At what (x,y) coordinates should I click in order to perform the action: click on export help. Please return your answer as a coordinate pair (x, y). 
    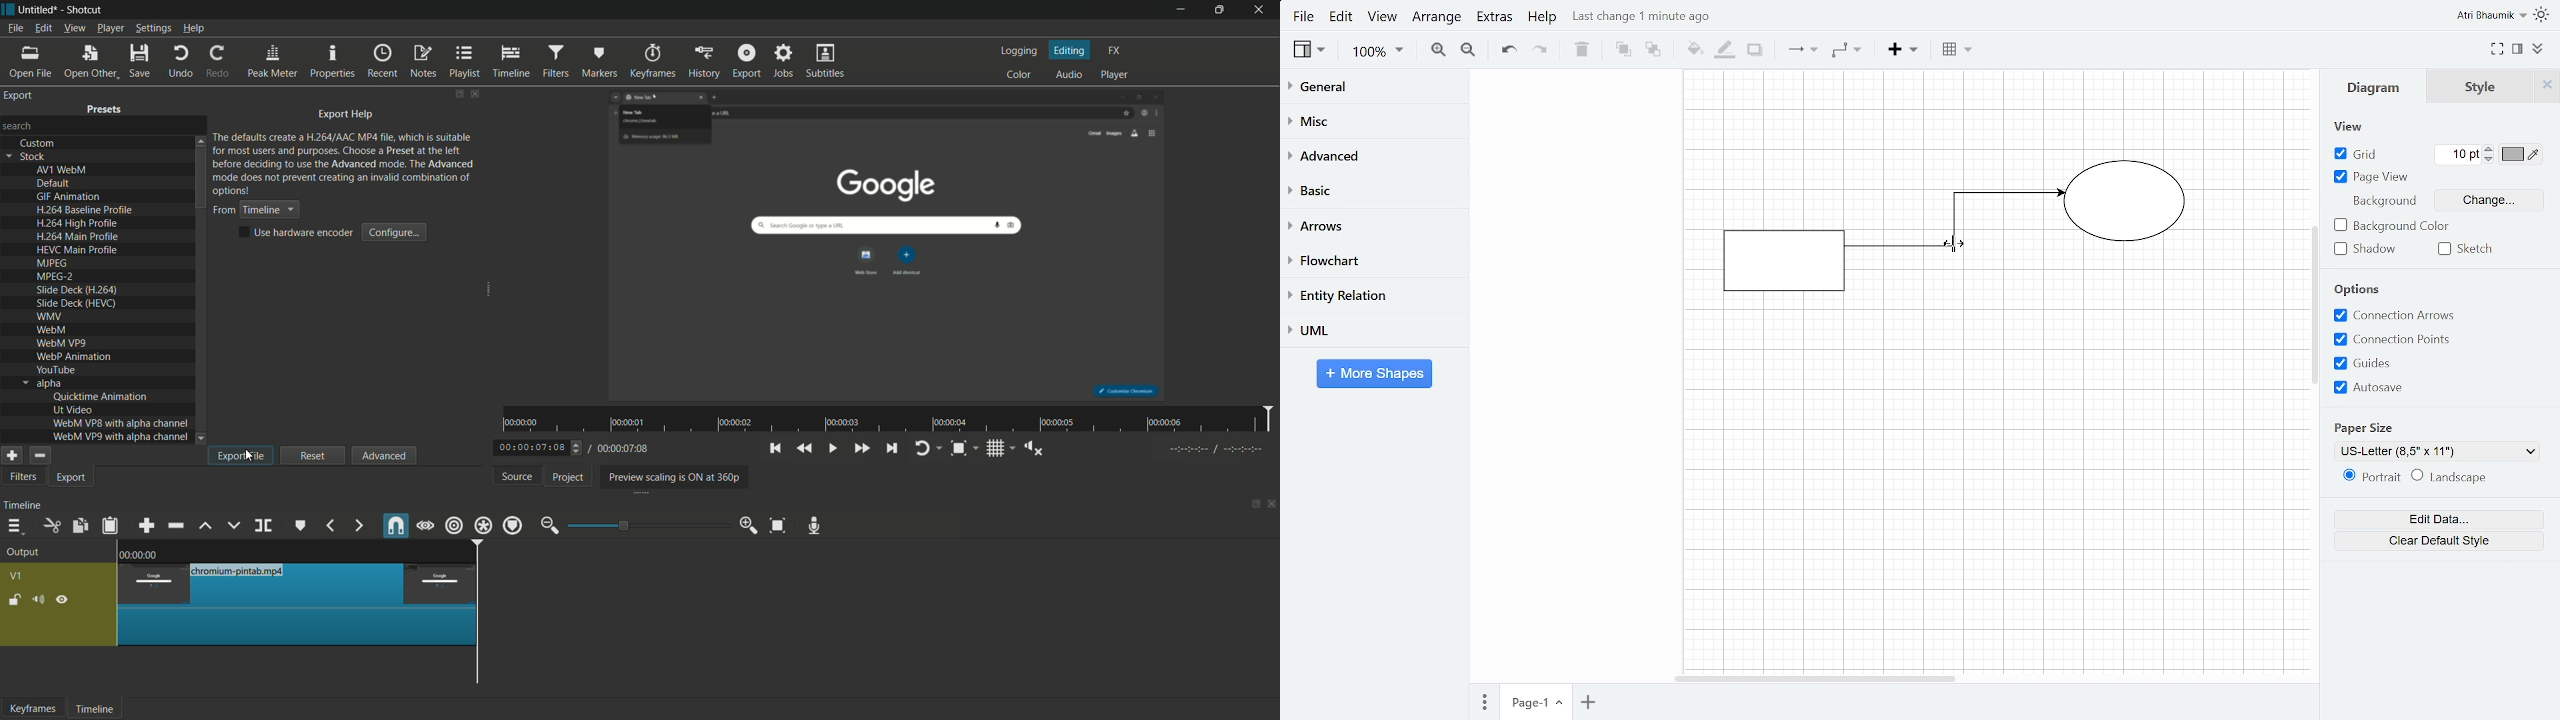
    Looking at the image, I should click on (347, 113).